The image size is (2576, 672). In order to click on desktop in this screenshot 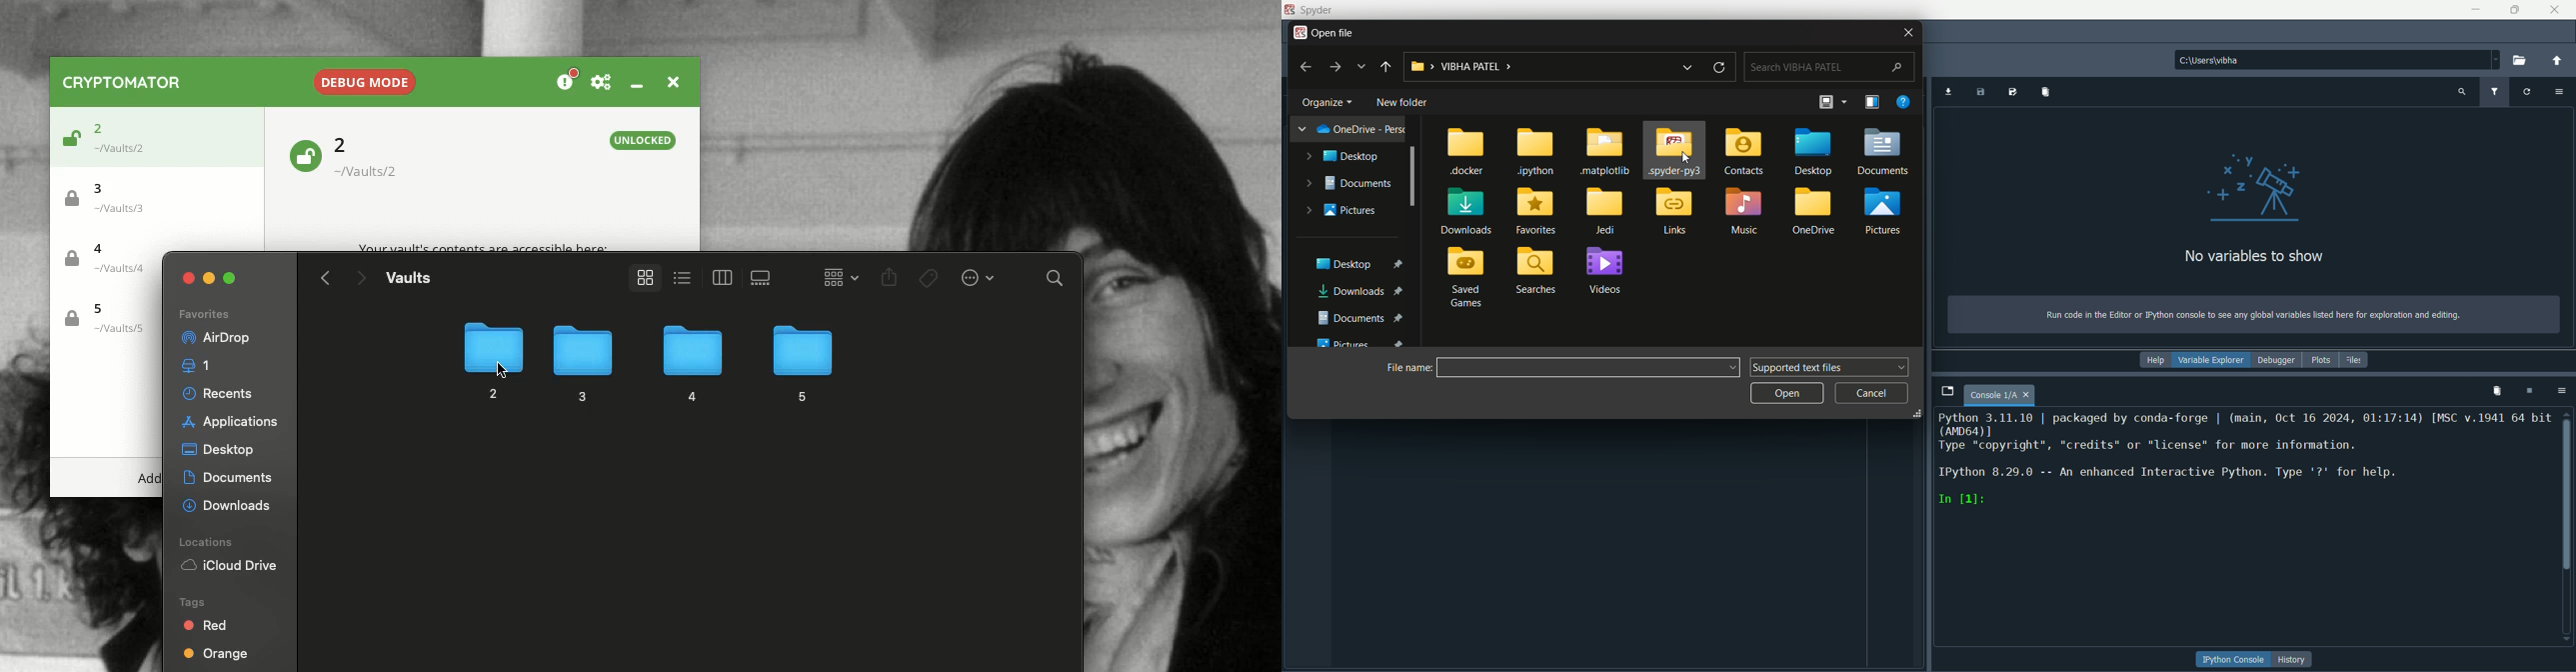, I will do `click(1343, 157)`.